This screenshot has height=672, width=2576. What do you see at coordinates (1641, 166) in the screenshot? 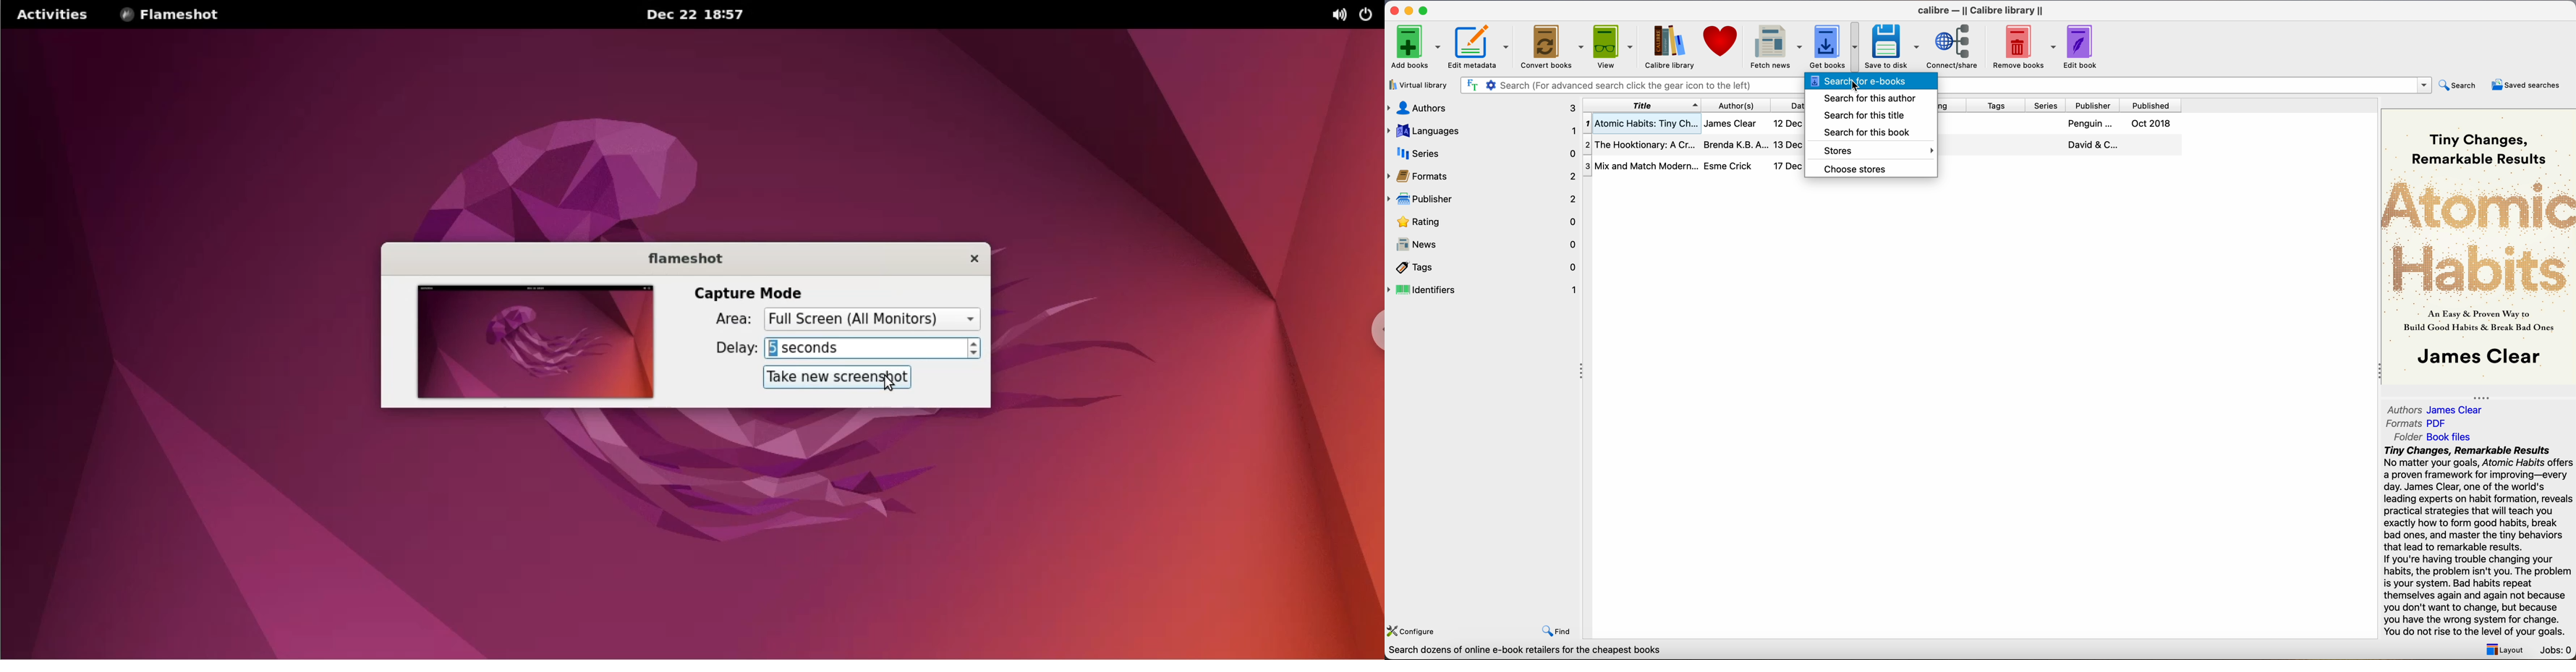
I see `Mix and Match Modern...` at bounding box center [1641, 166].